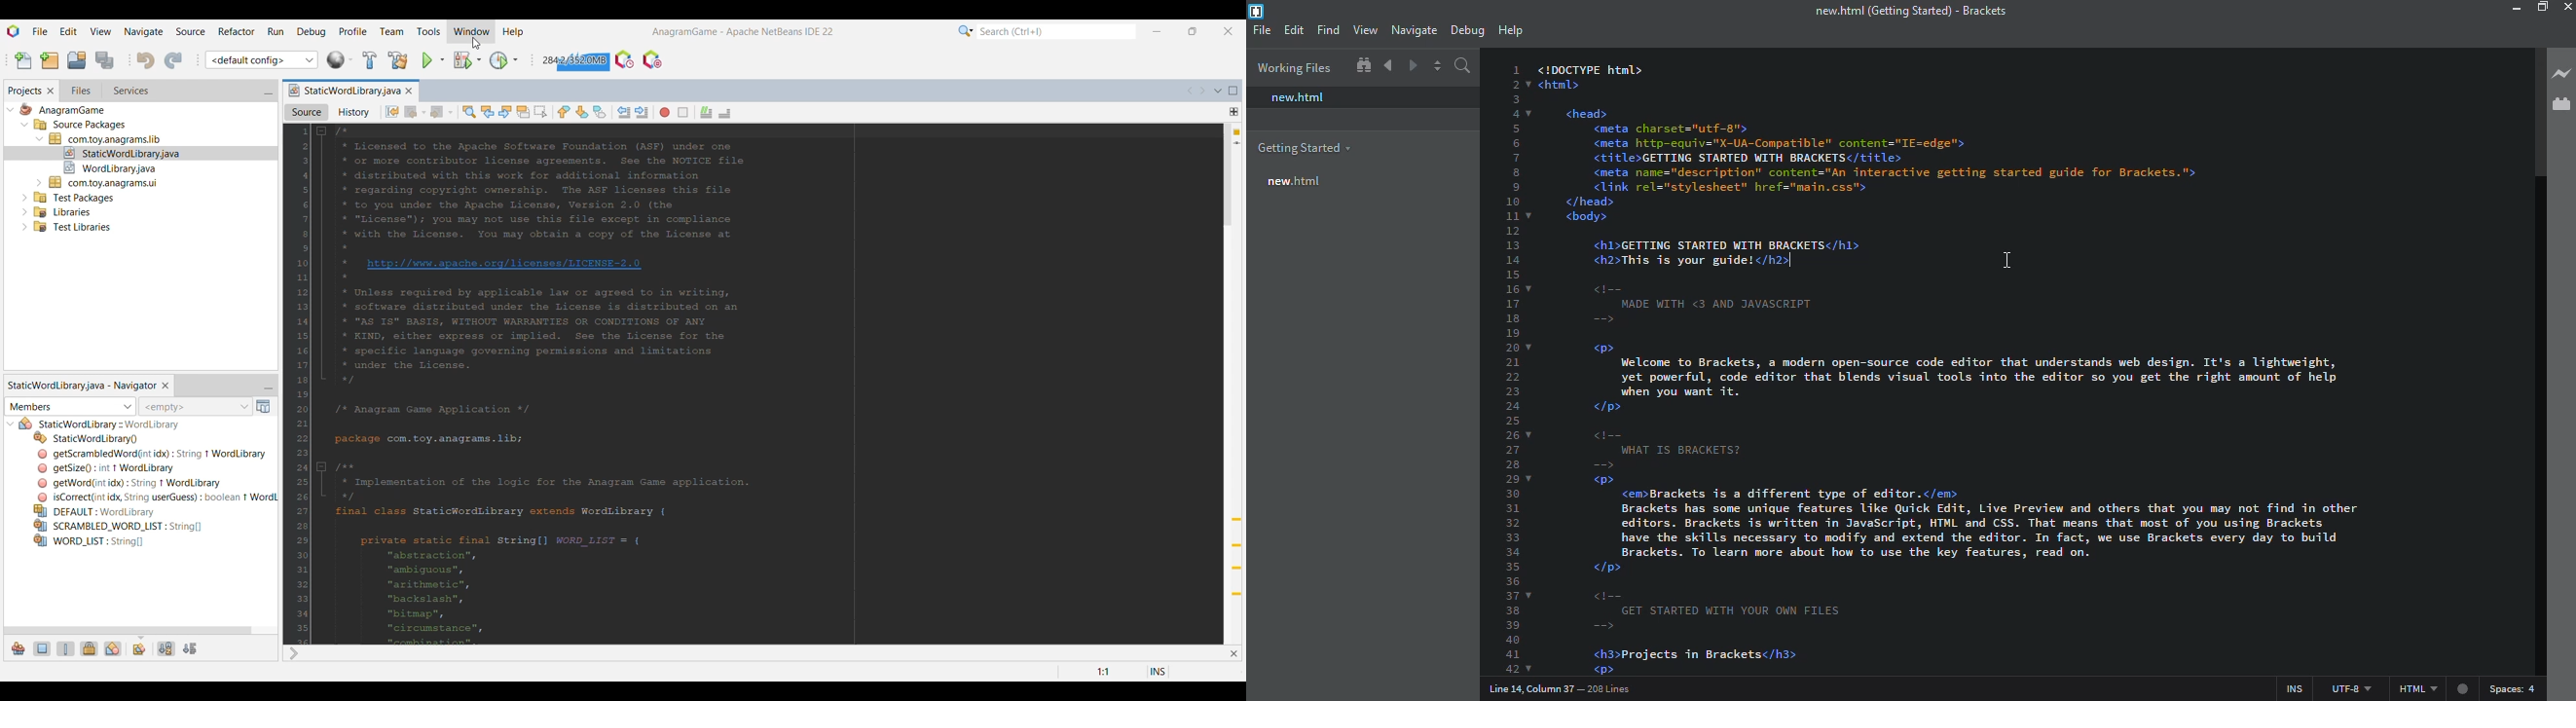 The width and height of the screenshot is (2576, 728). What do you see at coordinates (262, 60) in the screenshot?
I see `Select project configuration or Customize` at bounding box center [262, 60].